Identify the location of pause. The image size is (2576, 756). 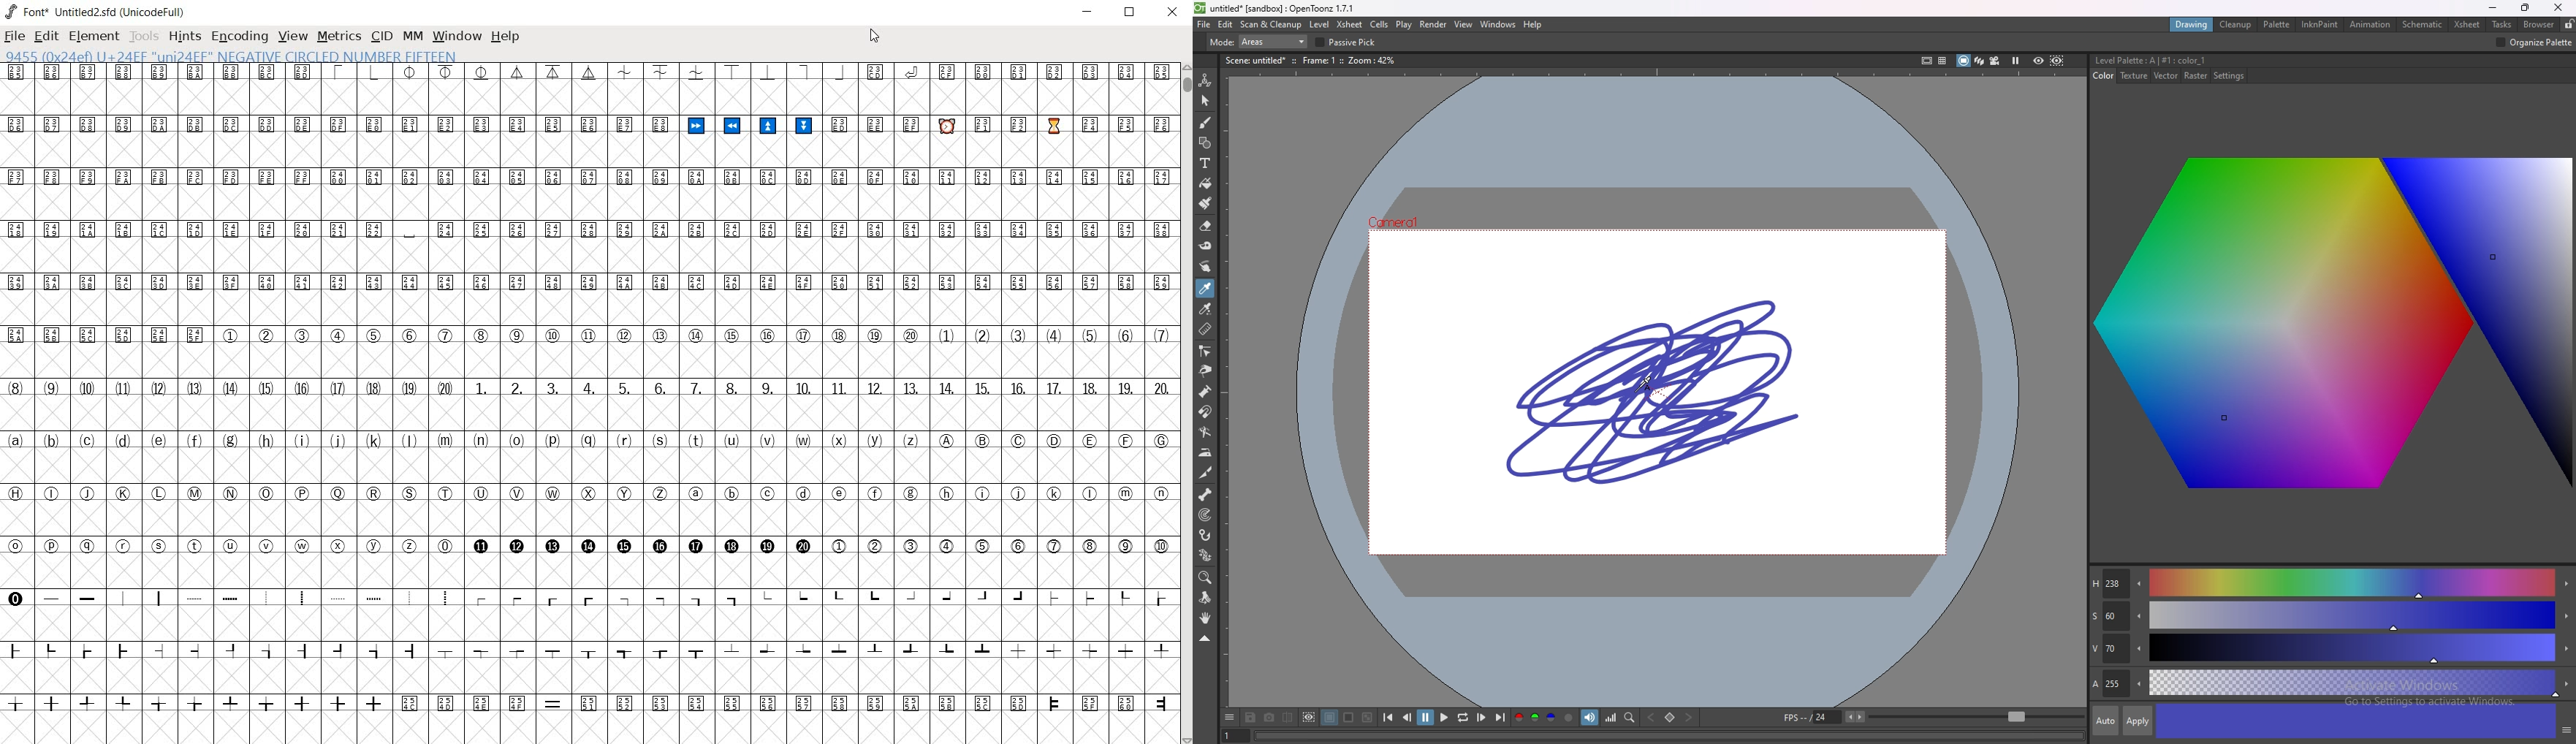
(1425, 717).